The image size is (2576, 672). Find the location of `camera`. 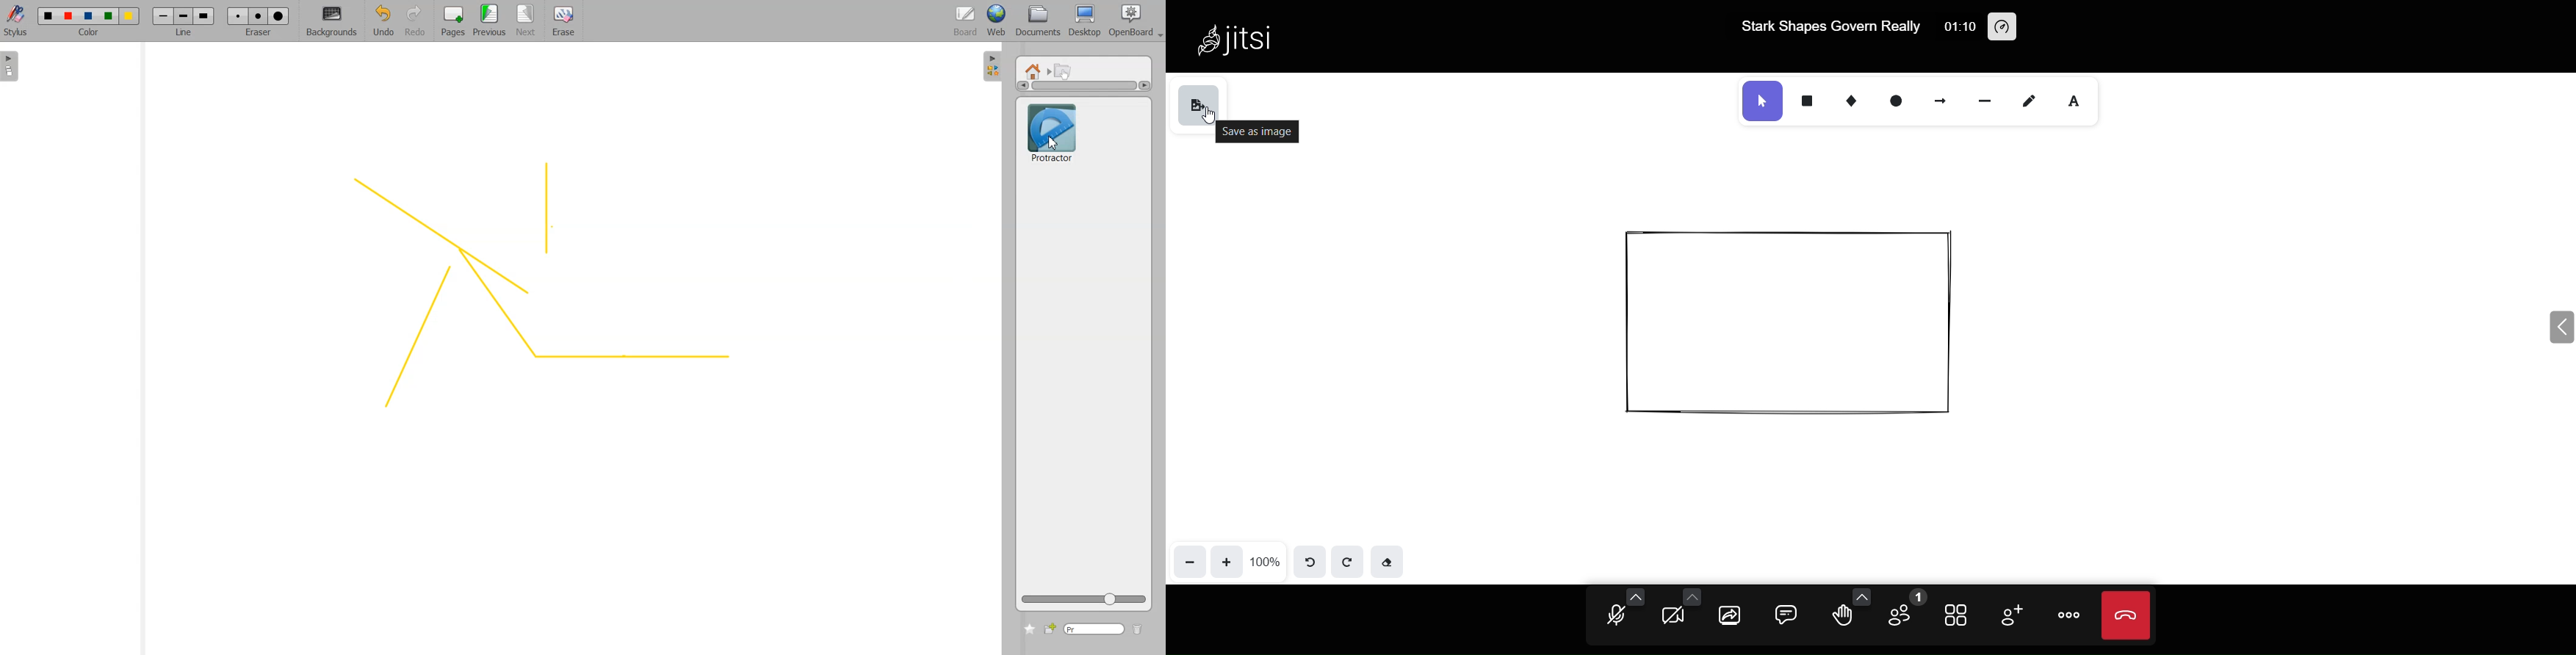

camera is located at coordinates (1673, 617).